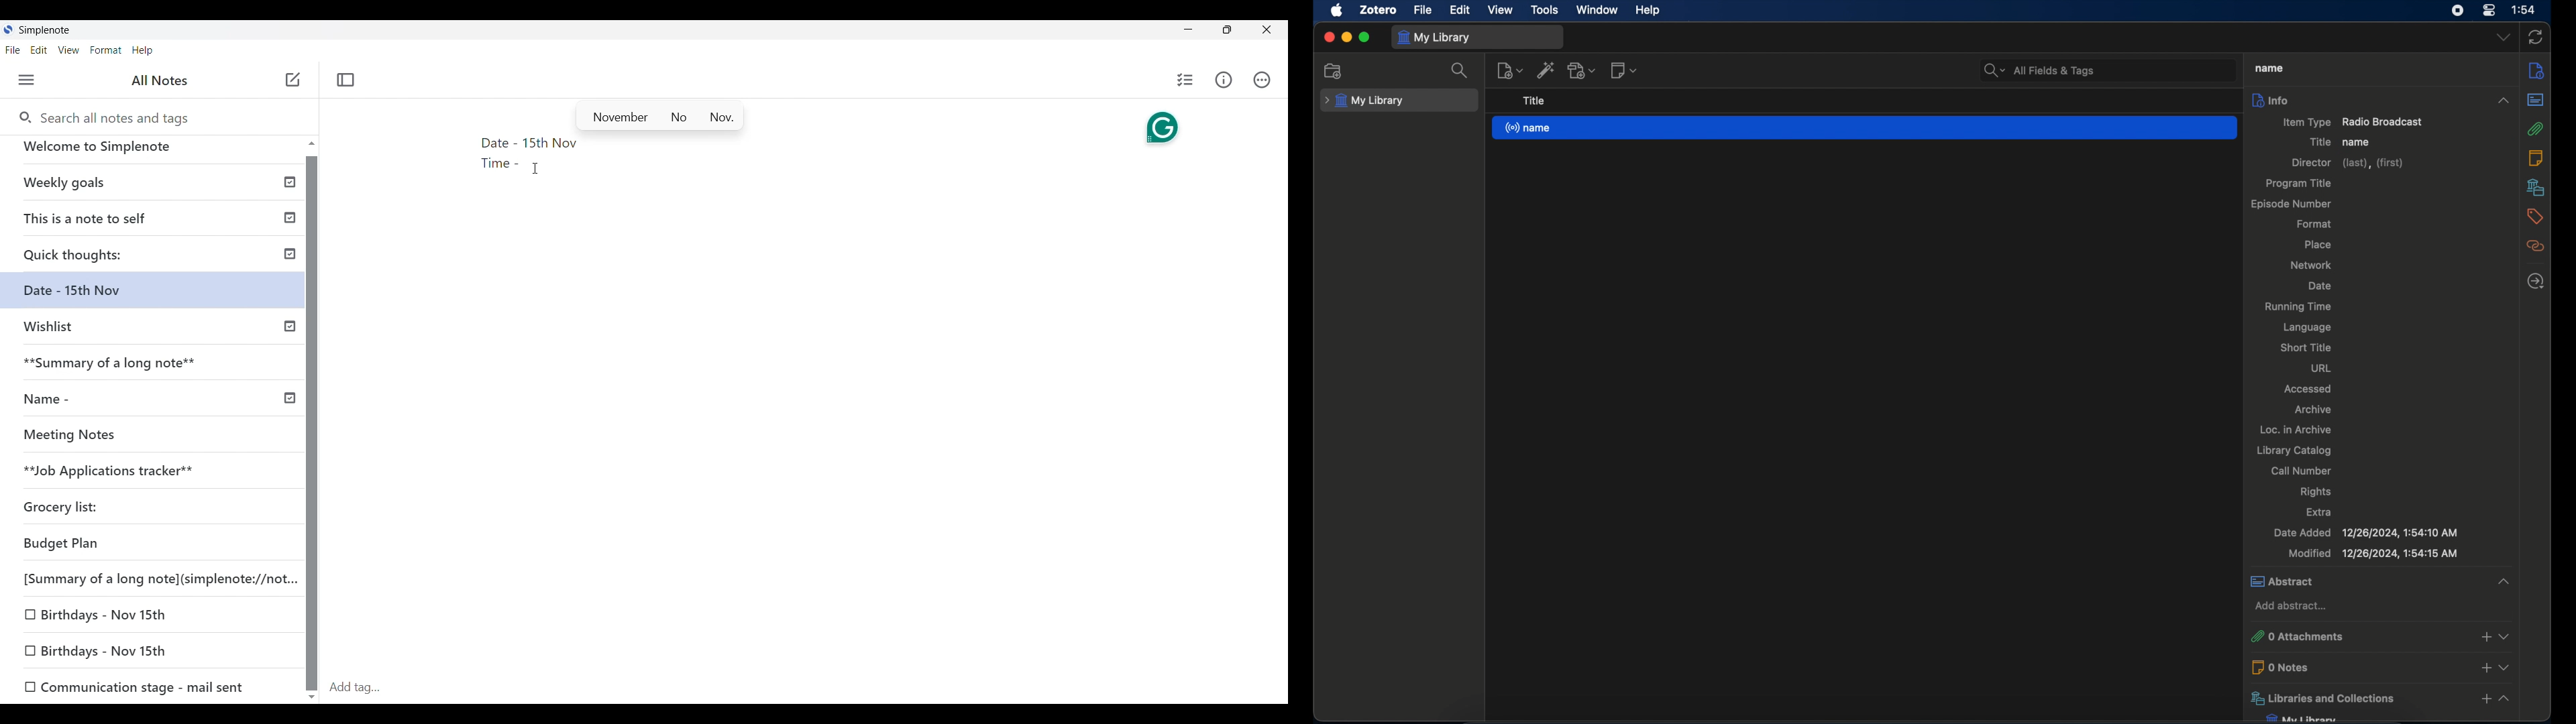 The width and height of the screenshot is (2576, 728). Describe the element at coordinates (2535, 70) in the screenshot. I see `info` at that location.